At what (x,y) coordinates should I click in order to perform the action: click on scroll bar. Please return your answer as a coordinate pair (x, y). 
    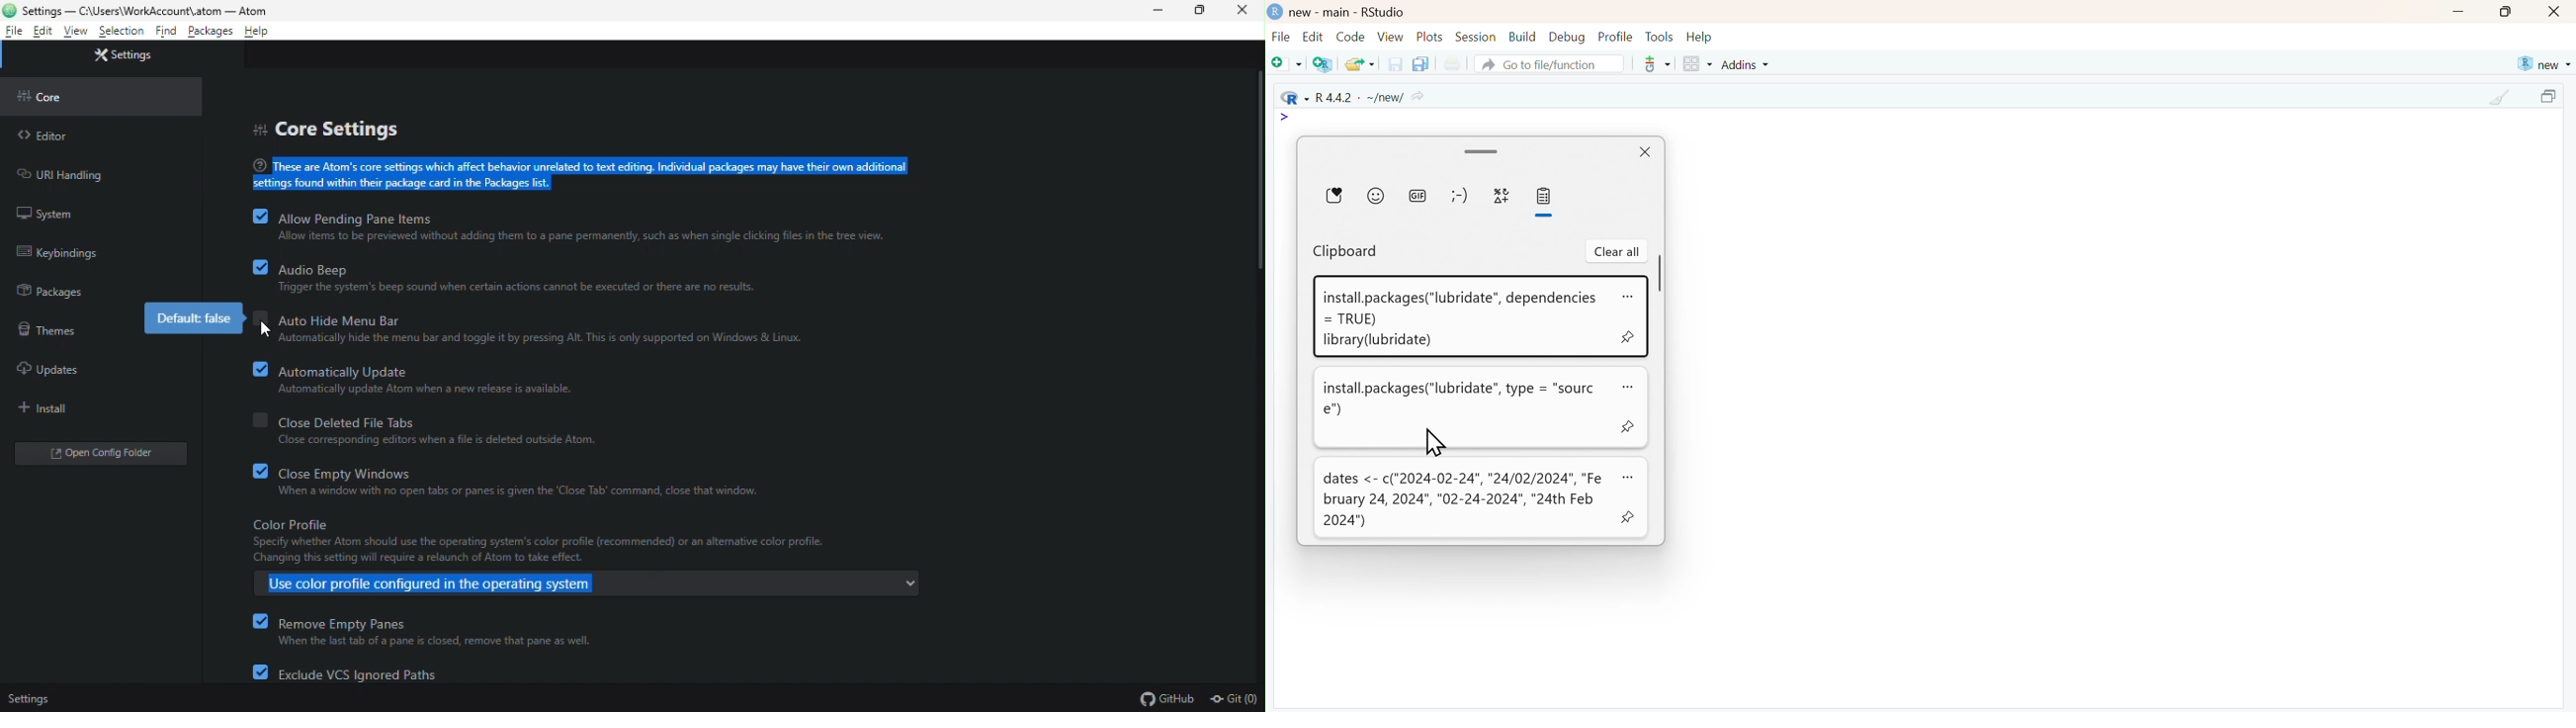
    Looking at the image, I should click on (1661, 273).